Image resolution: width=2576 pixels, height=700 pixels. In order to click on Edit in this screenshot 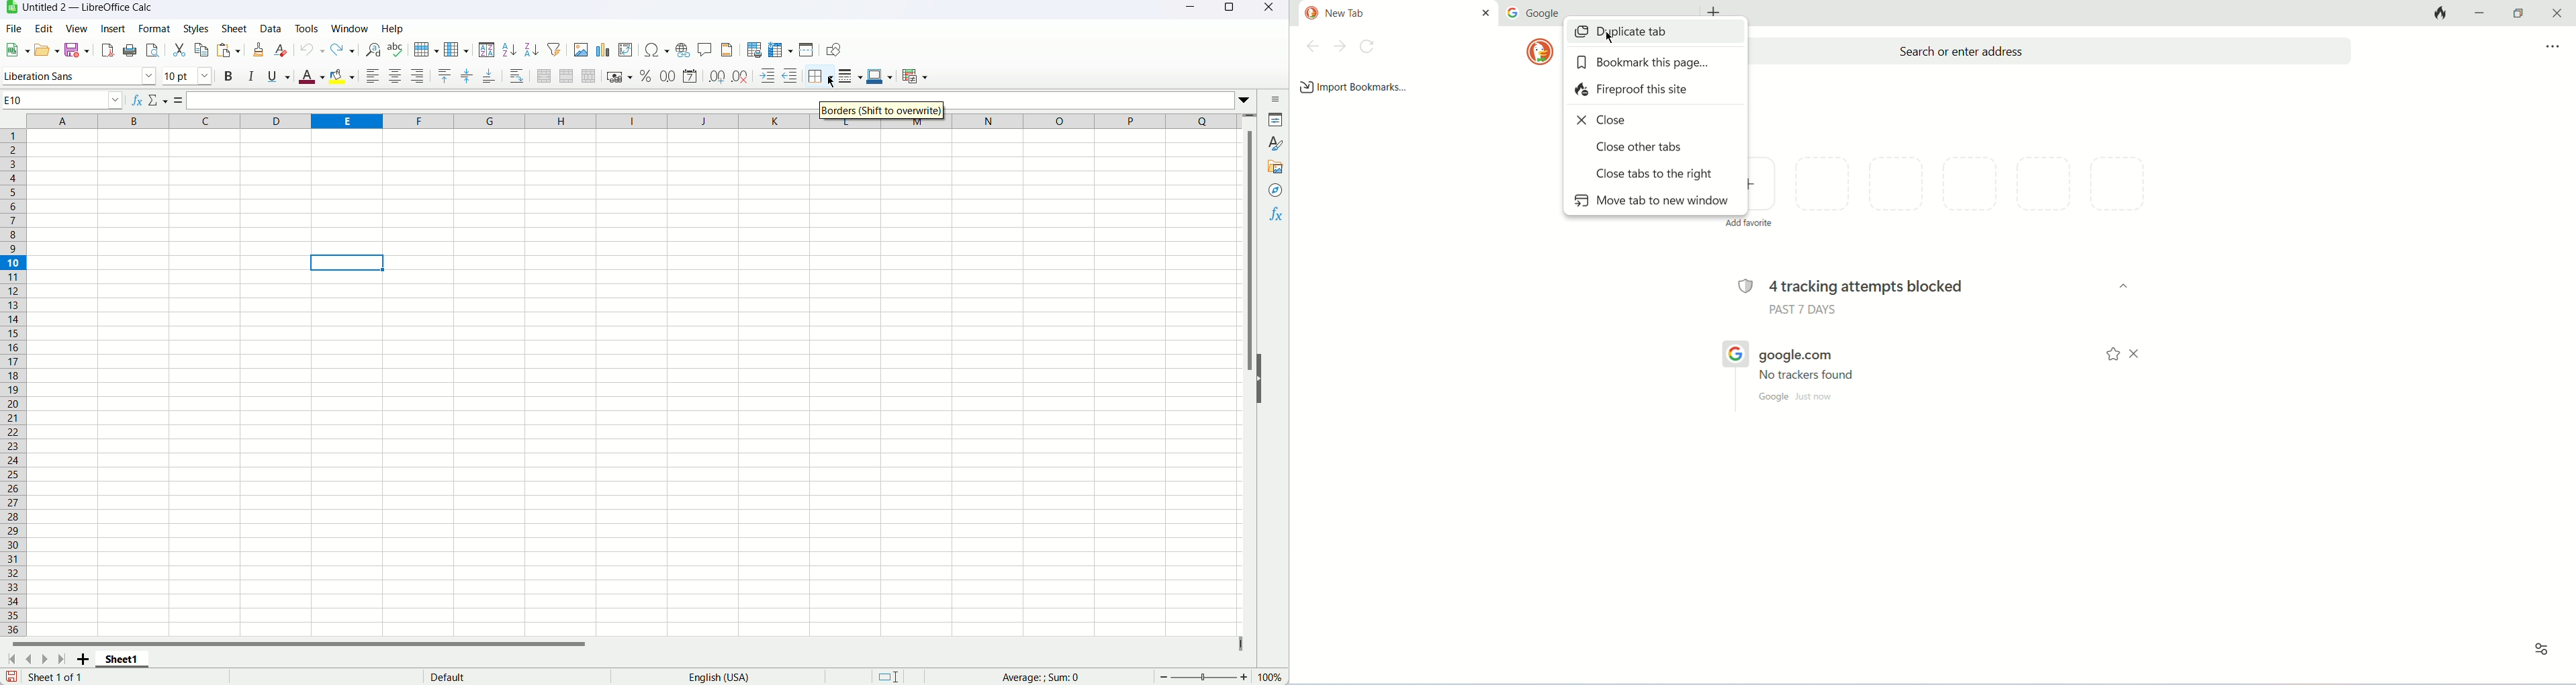, I will do `click(44, 28)`.